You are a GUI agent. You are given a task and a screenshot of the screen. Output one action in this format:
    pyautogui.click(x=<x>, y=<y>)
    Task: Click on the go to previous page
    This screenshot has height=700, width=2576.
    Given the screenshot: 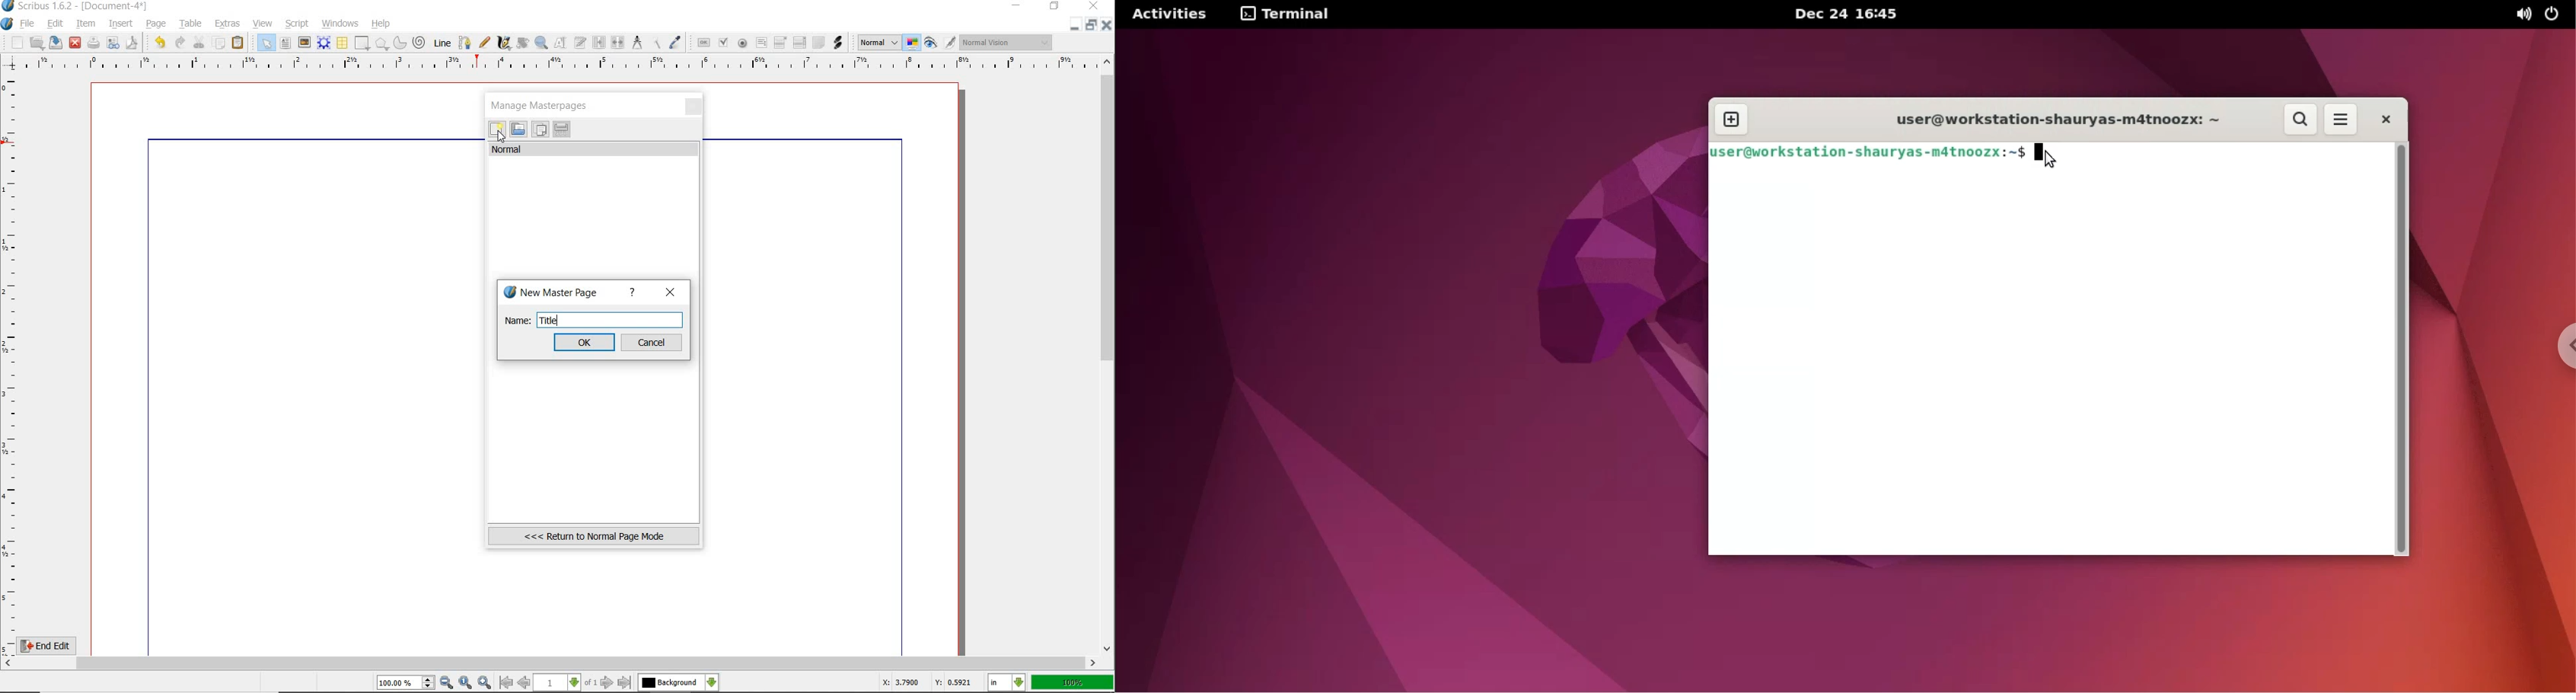 What is the action you would take?
    pyautogui.click(x=526, y=683)
    